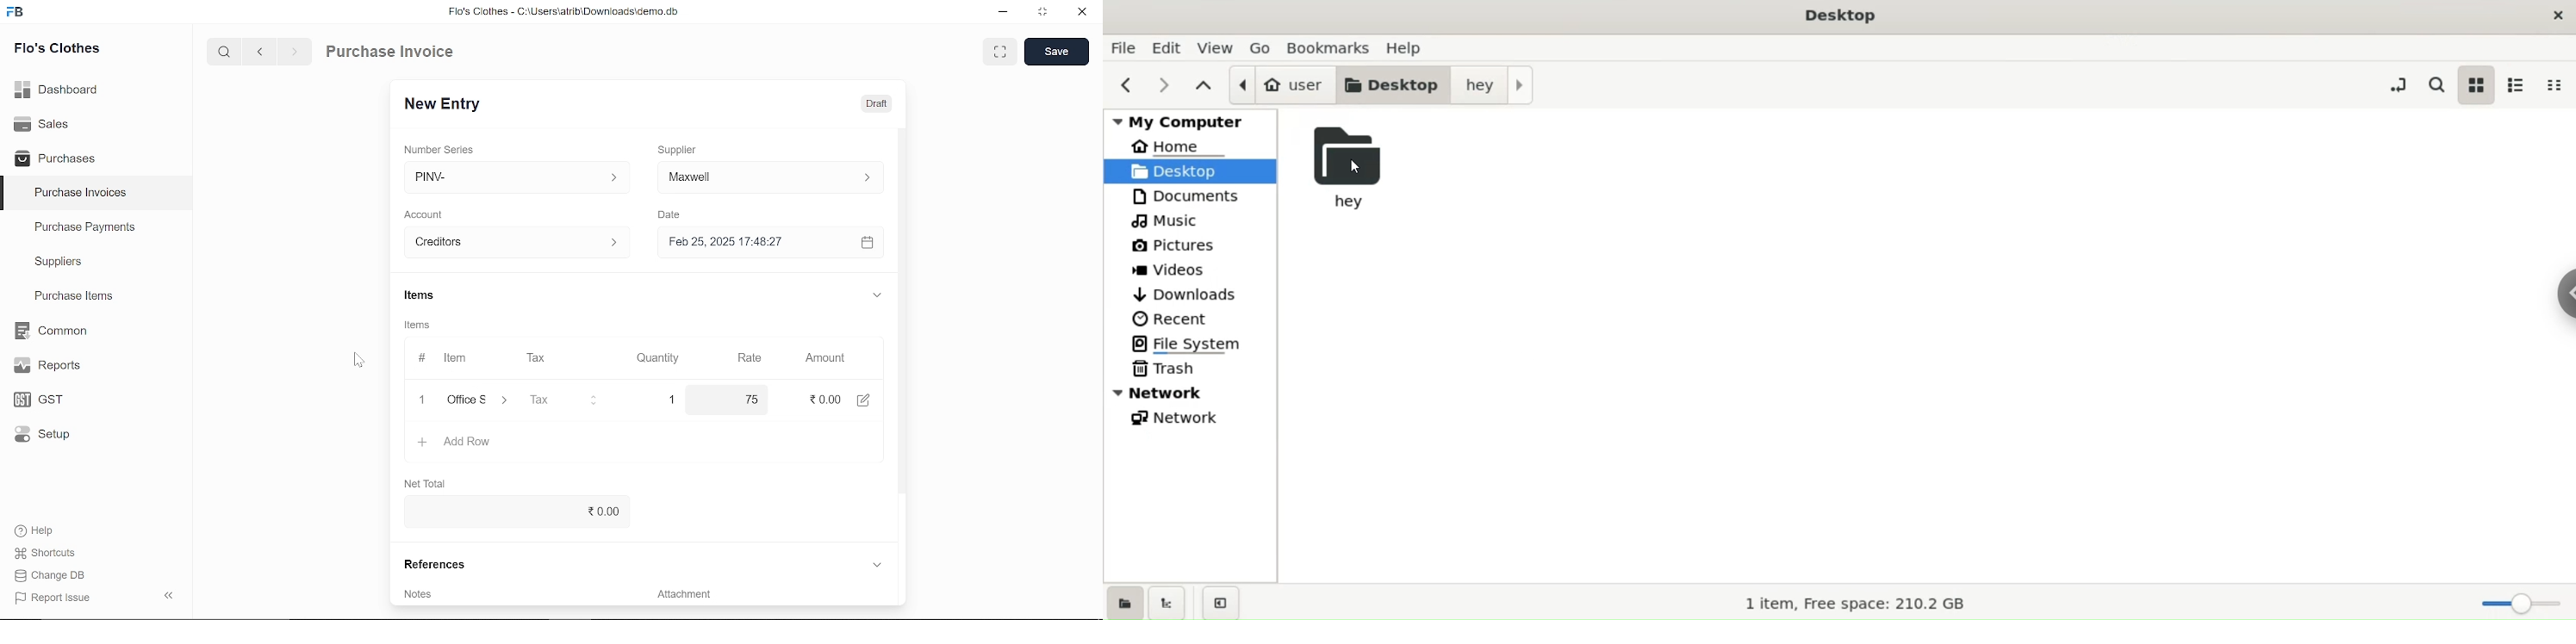 This screenshot has height=644, width=2576. Describe the element at coordinates (41, 122) in the screenshot. I see `Sales` at that location.